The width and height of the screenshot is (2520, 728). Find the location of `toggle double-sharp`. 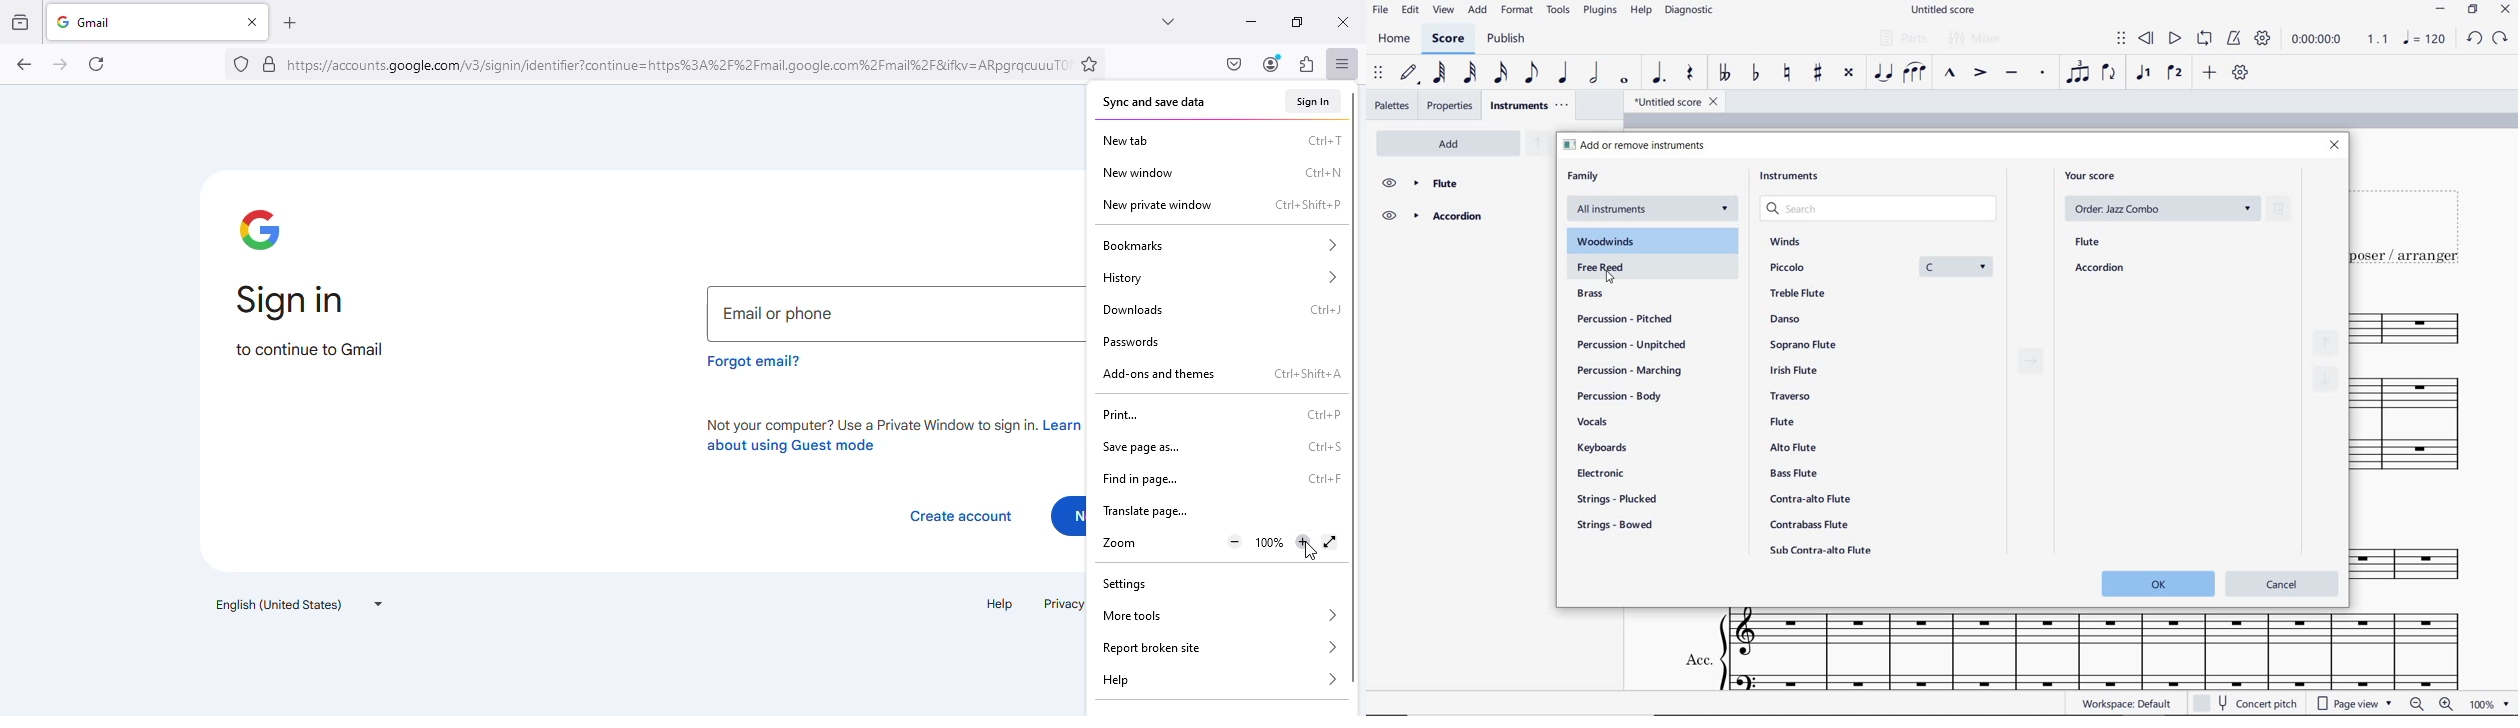

toggle double-sharp is located at coordinates (1849, 75).